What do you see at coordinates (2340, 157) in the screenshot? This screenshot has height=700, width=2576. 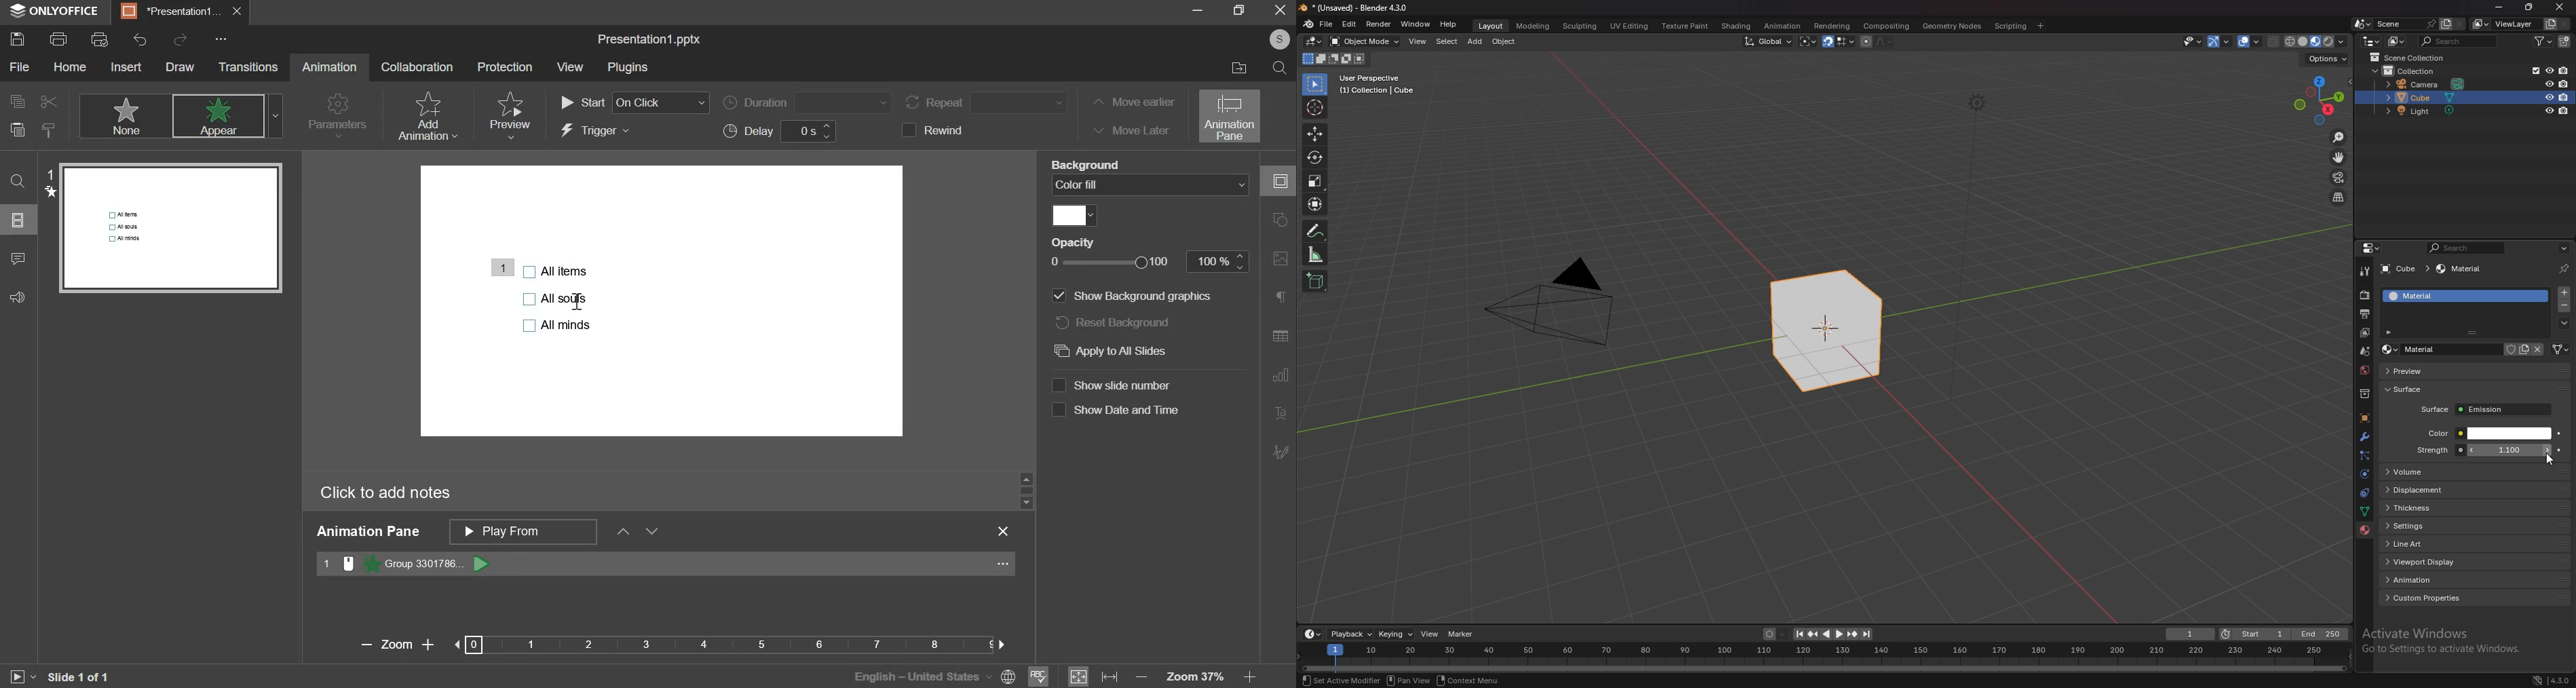 I see `move` at bounding box center [2340, 157].